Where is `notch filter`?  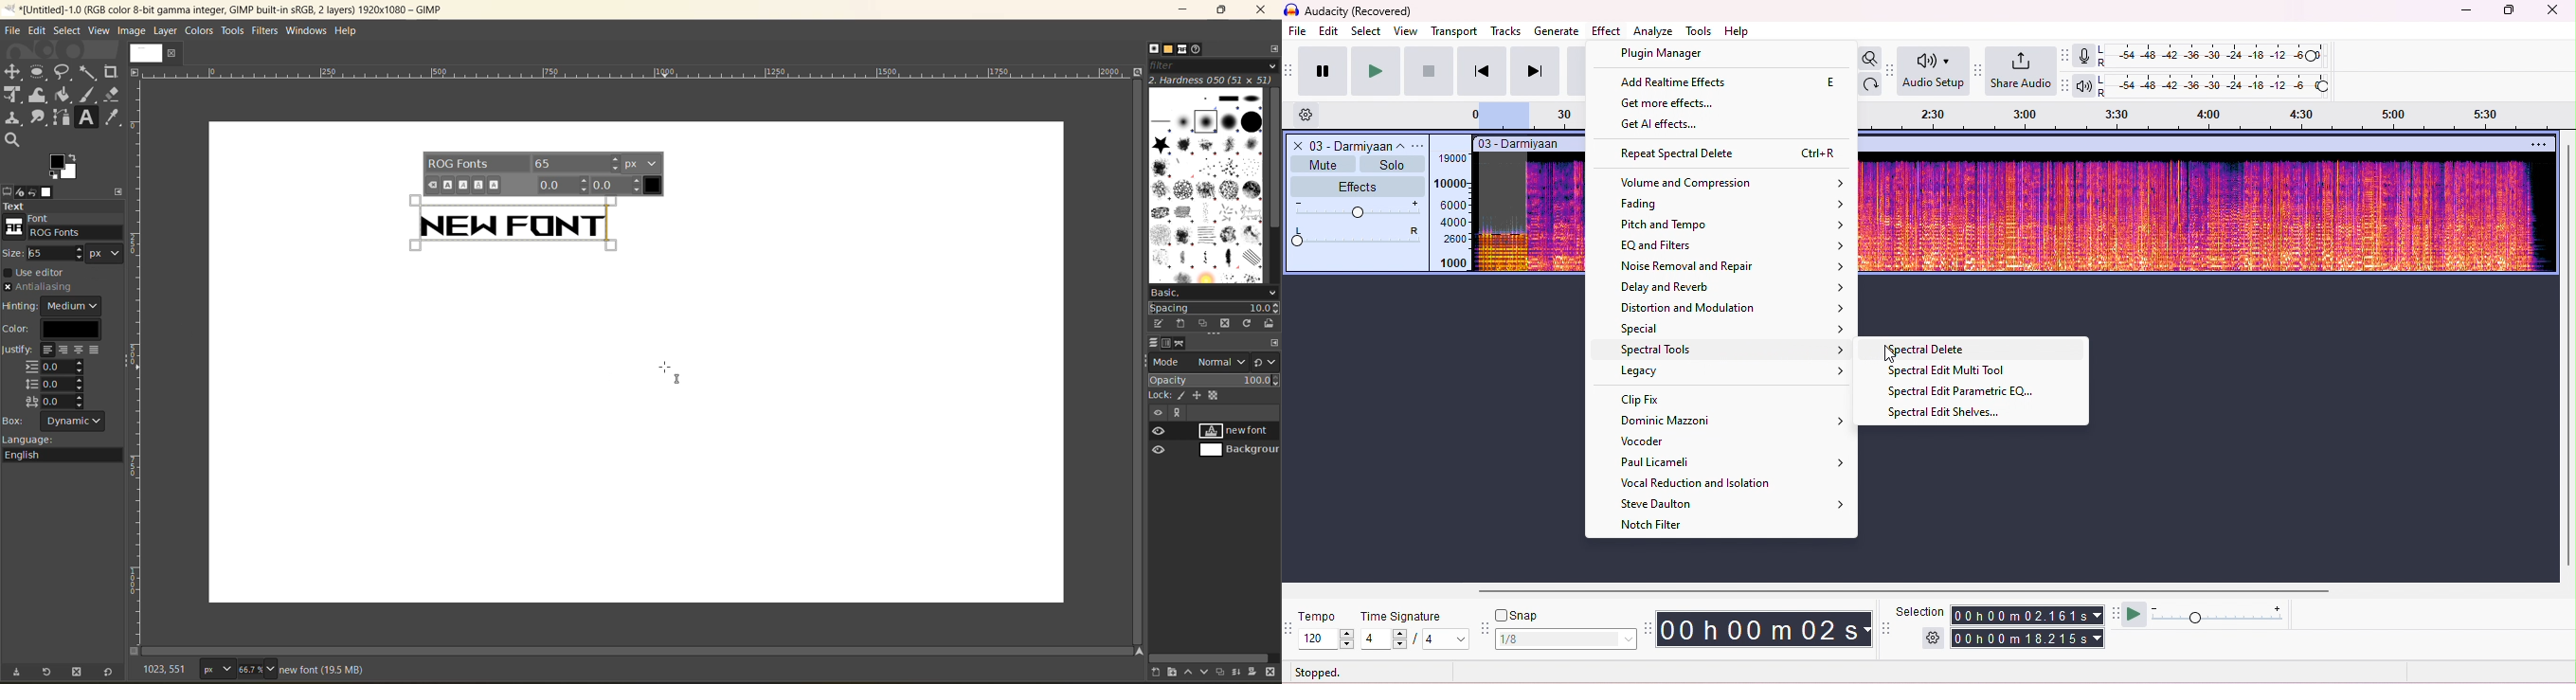
notch filter is located at coordinates (1652, 525).